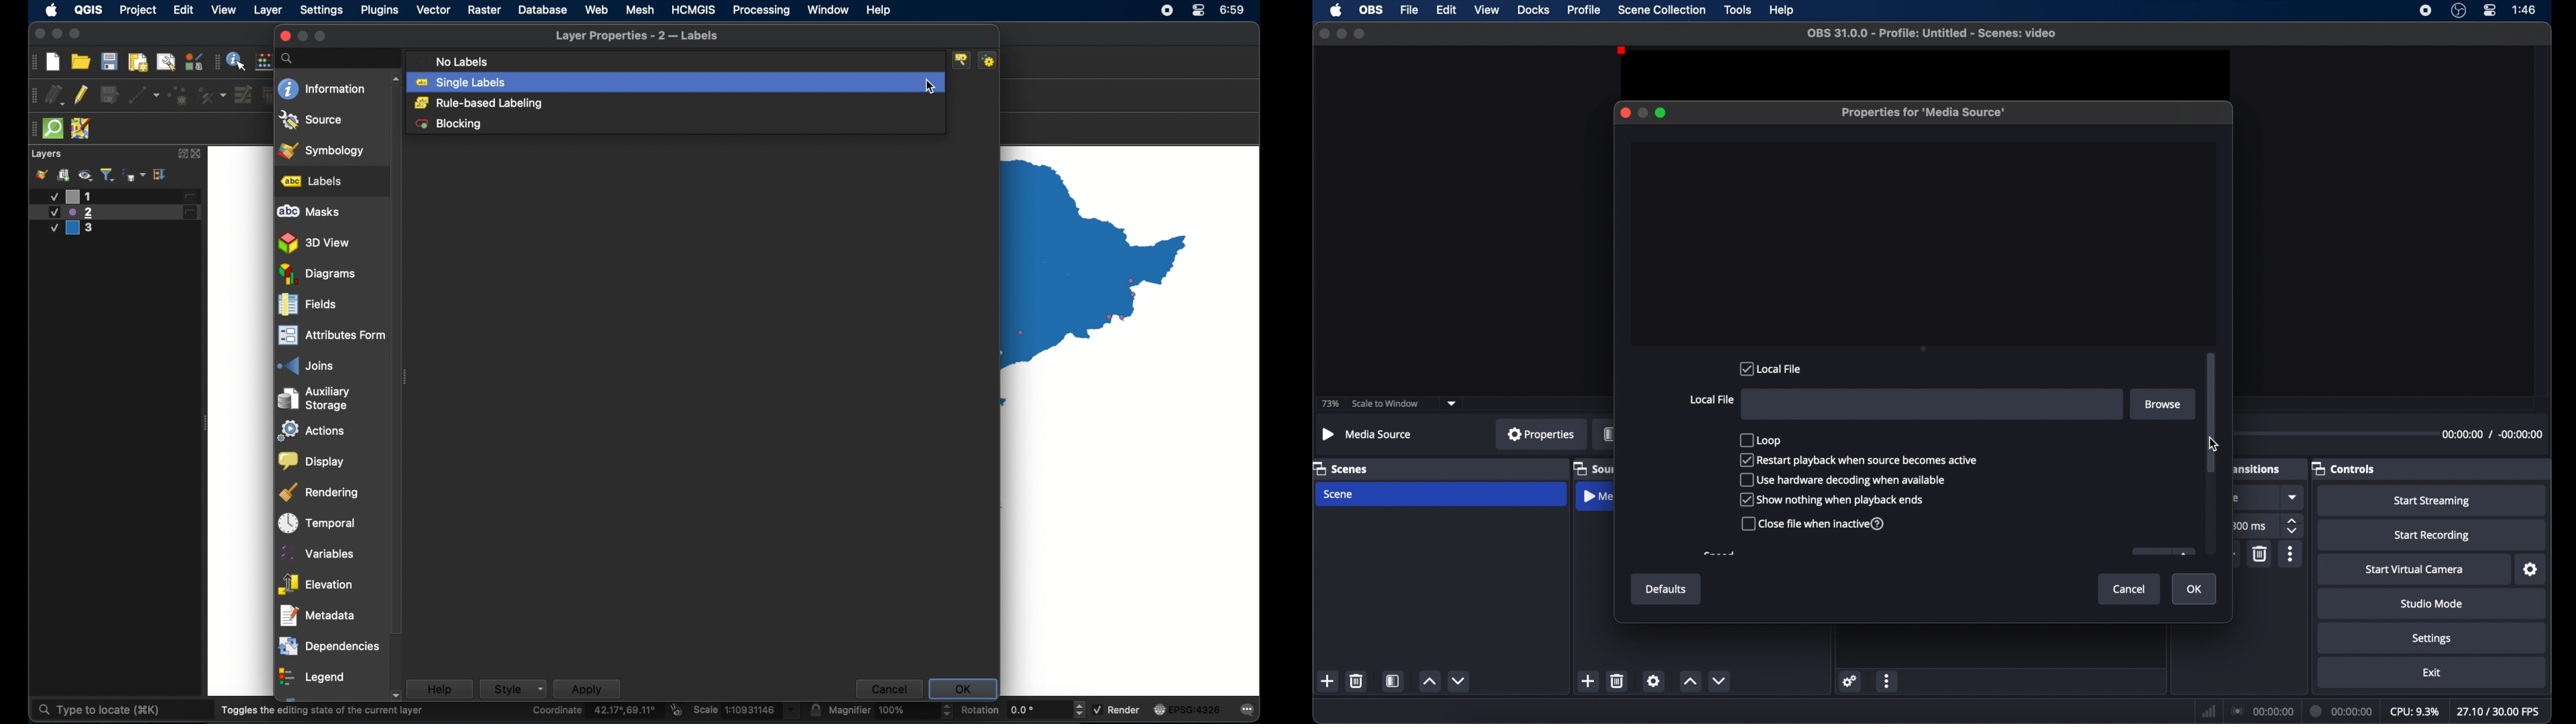 This screenshot has width=2576, height=728. I want to click on defaults, so click(1666, 589).